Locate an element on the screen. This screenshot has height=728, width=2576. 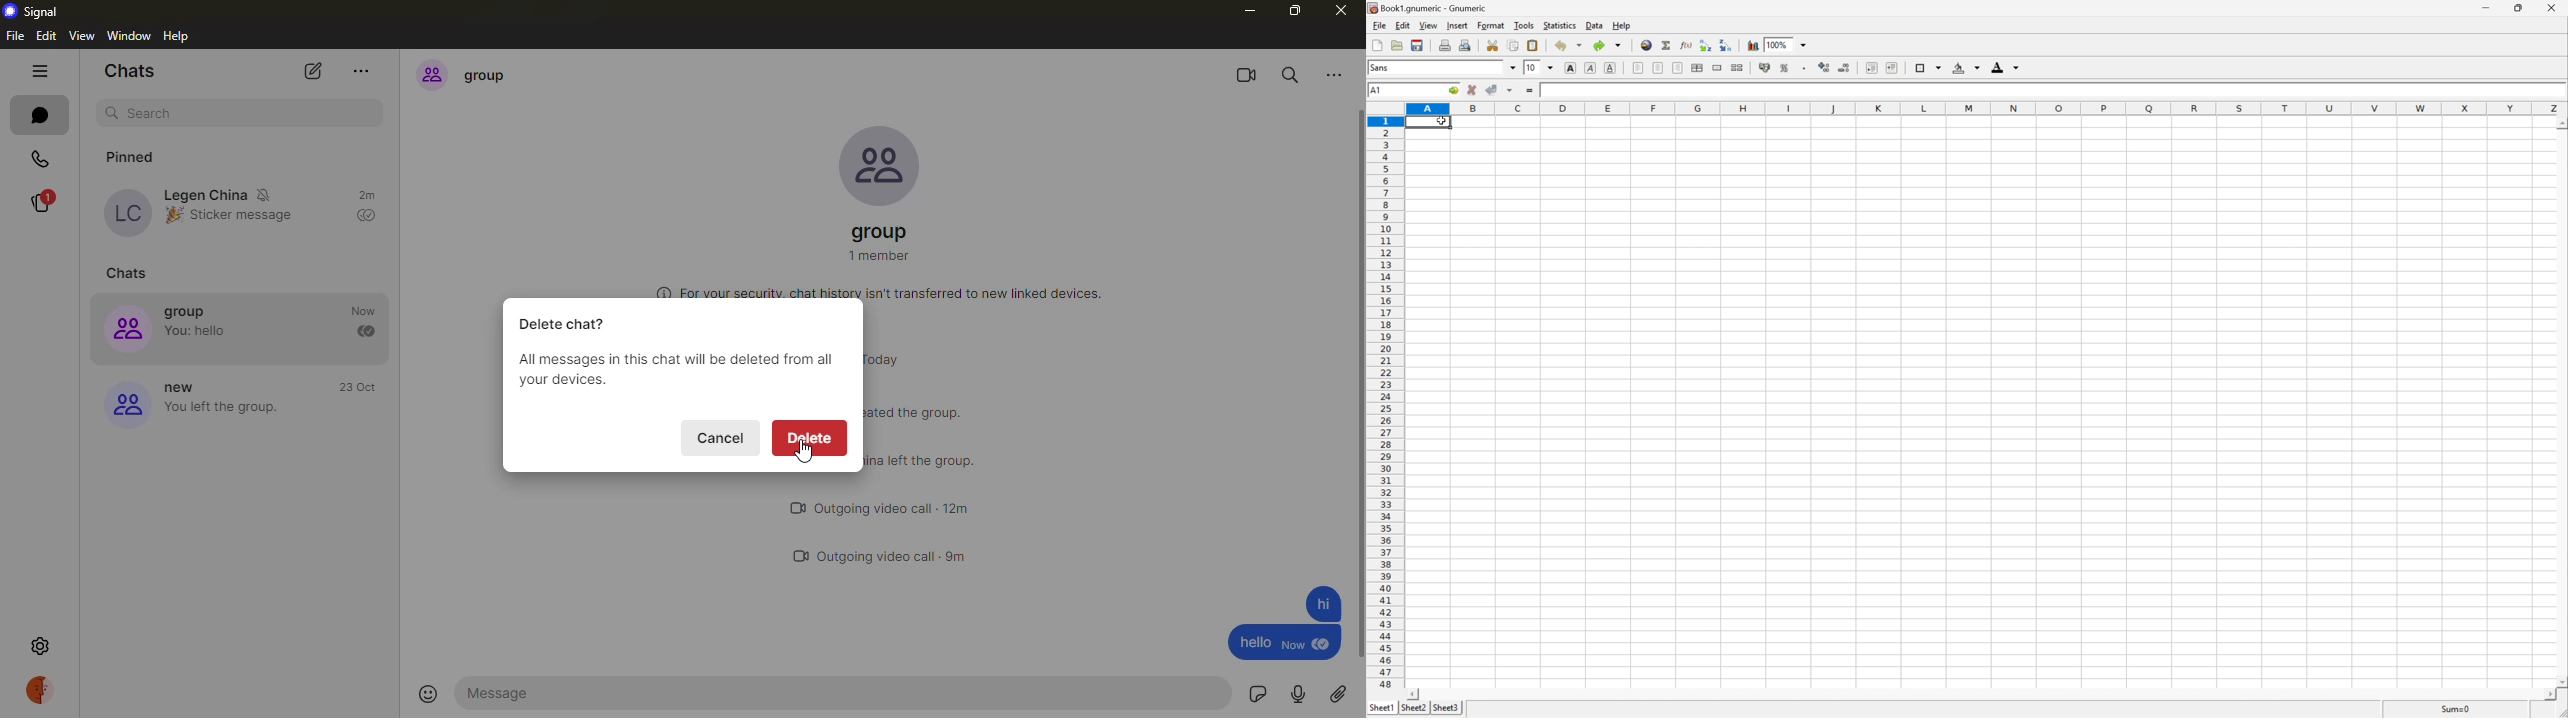
merge a range of cells is located at coordinates (1717, 66).